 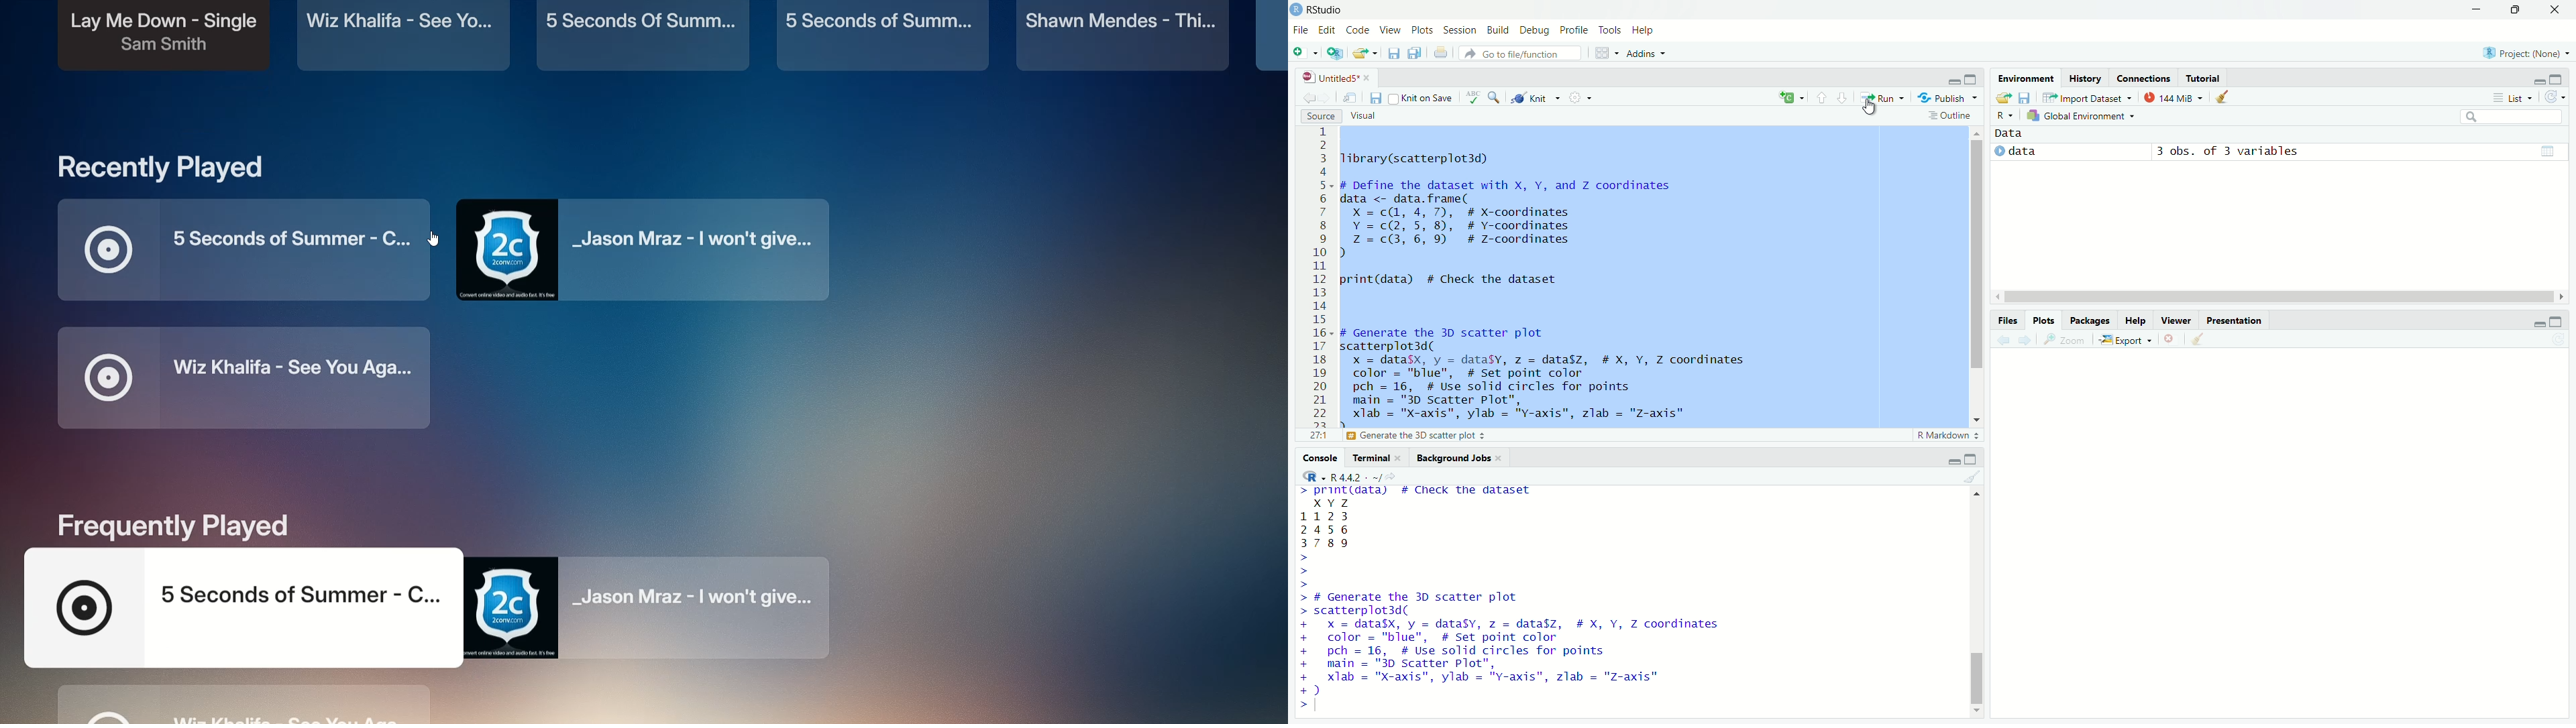 I want to click on move bottom, so click(x=1976, y=711).